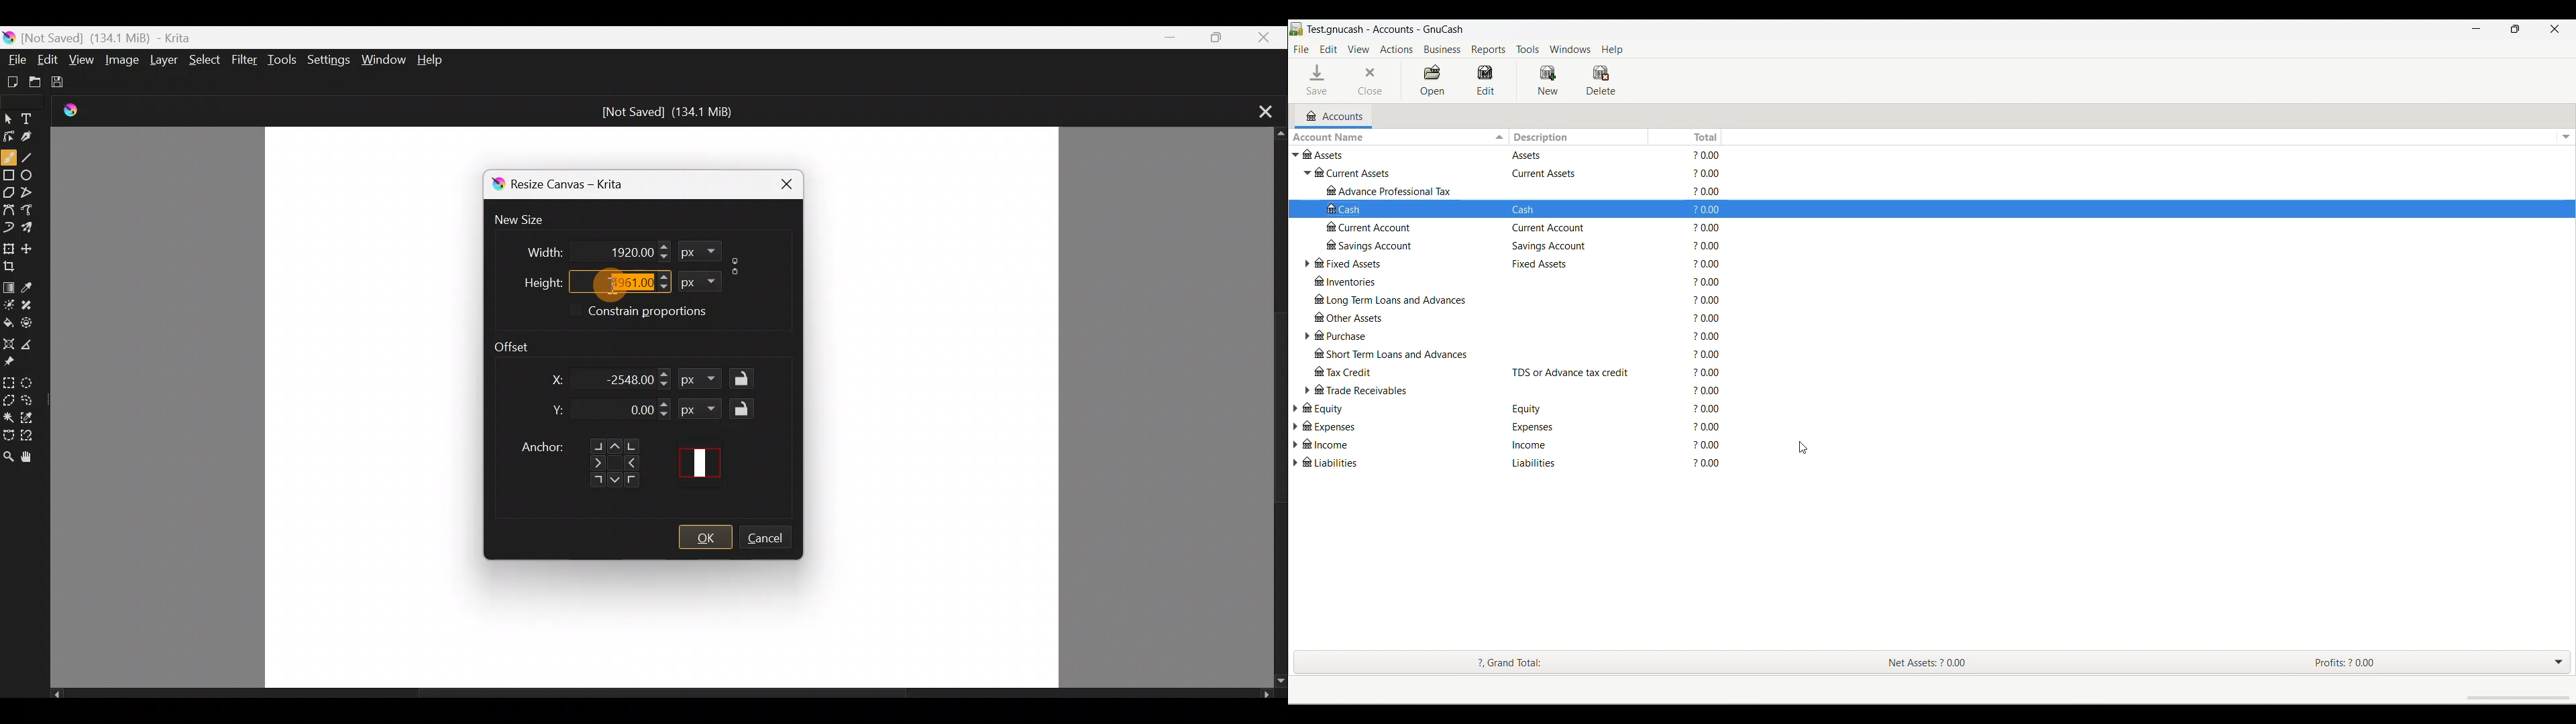 Image resolution: width=2576 pixels, height=728 pixels. I want to click on Elliptical selection tool, so click(32, 385).